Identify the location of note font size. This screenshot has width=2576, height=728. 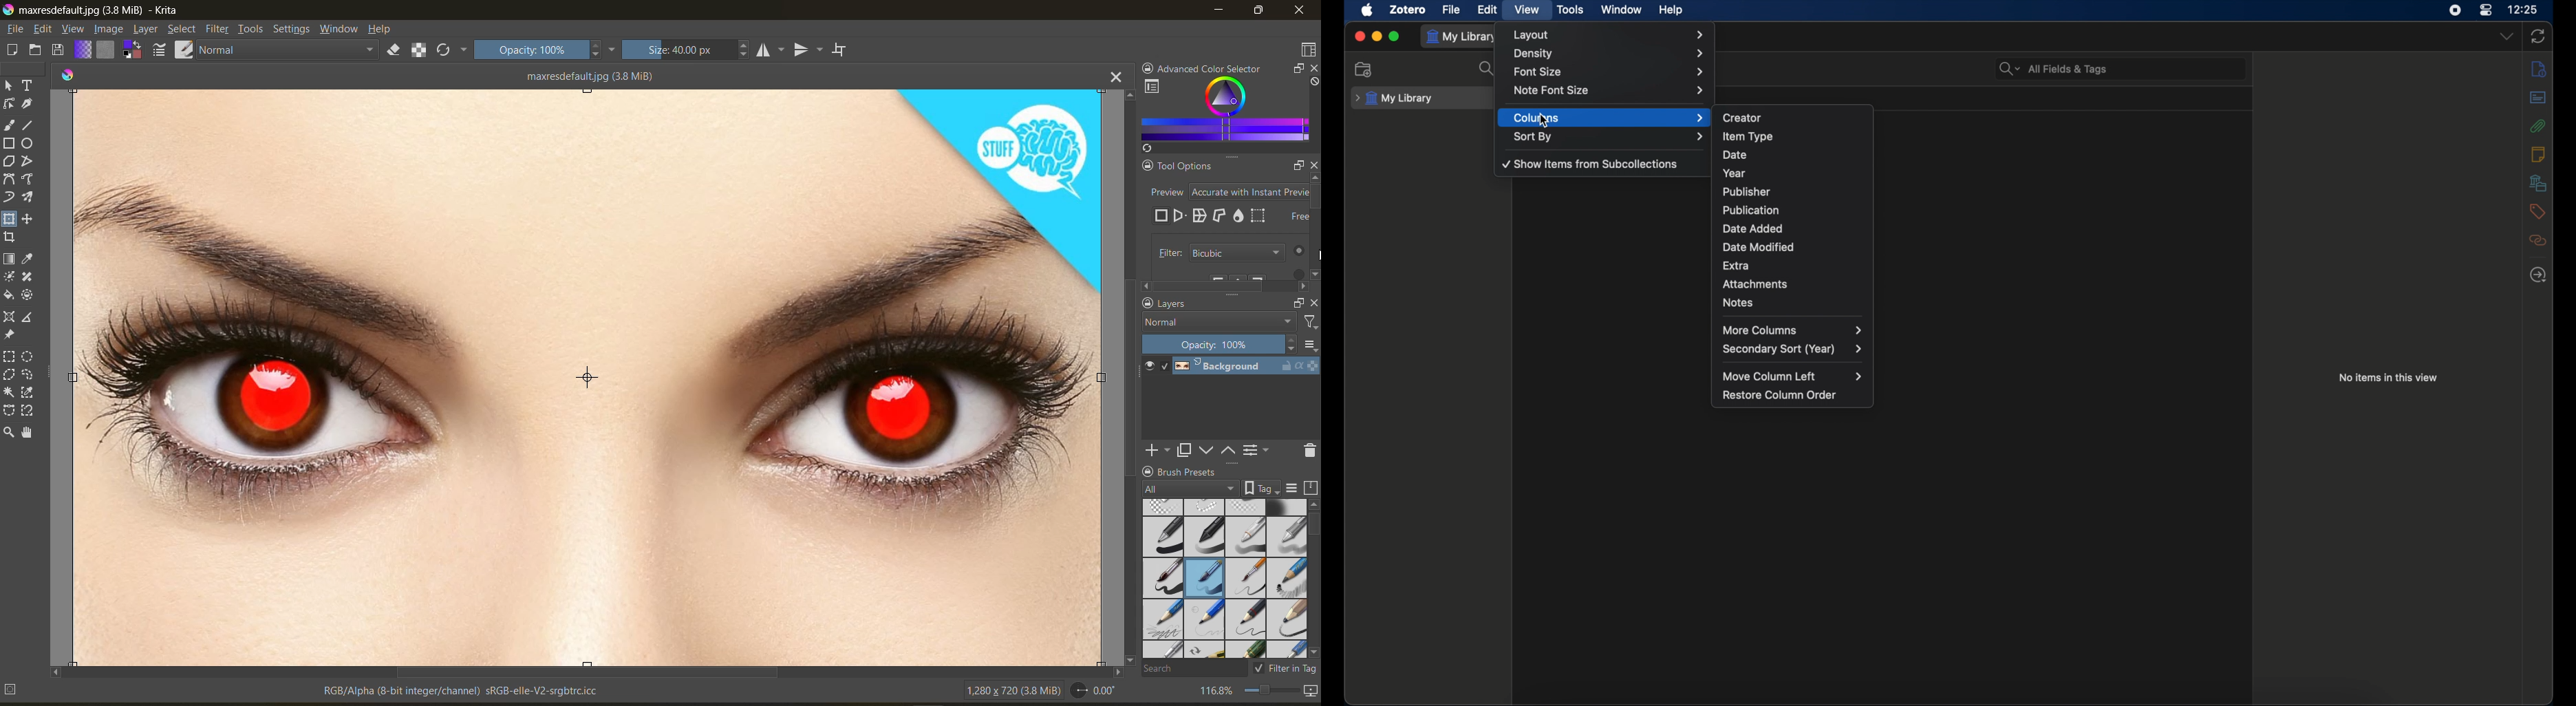
(1609, 91).